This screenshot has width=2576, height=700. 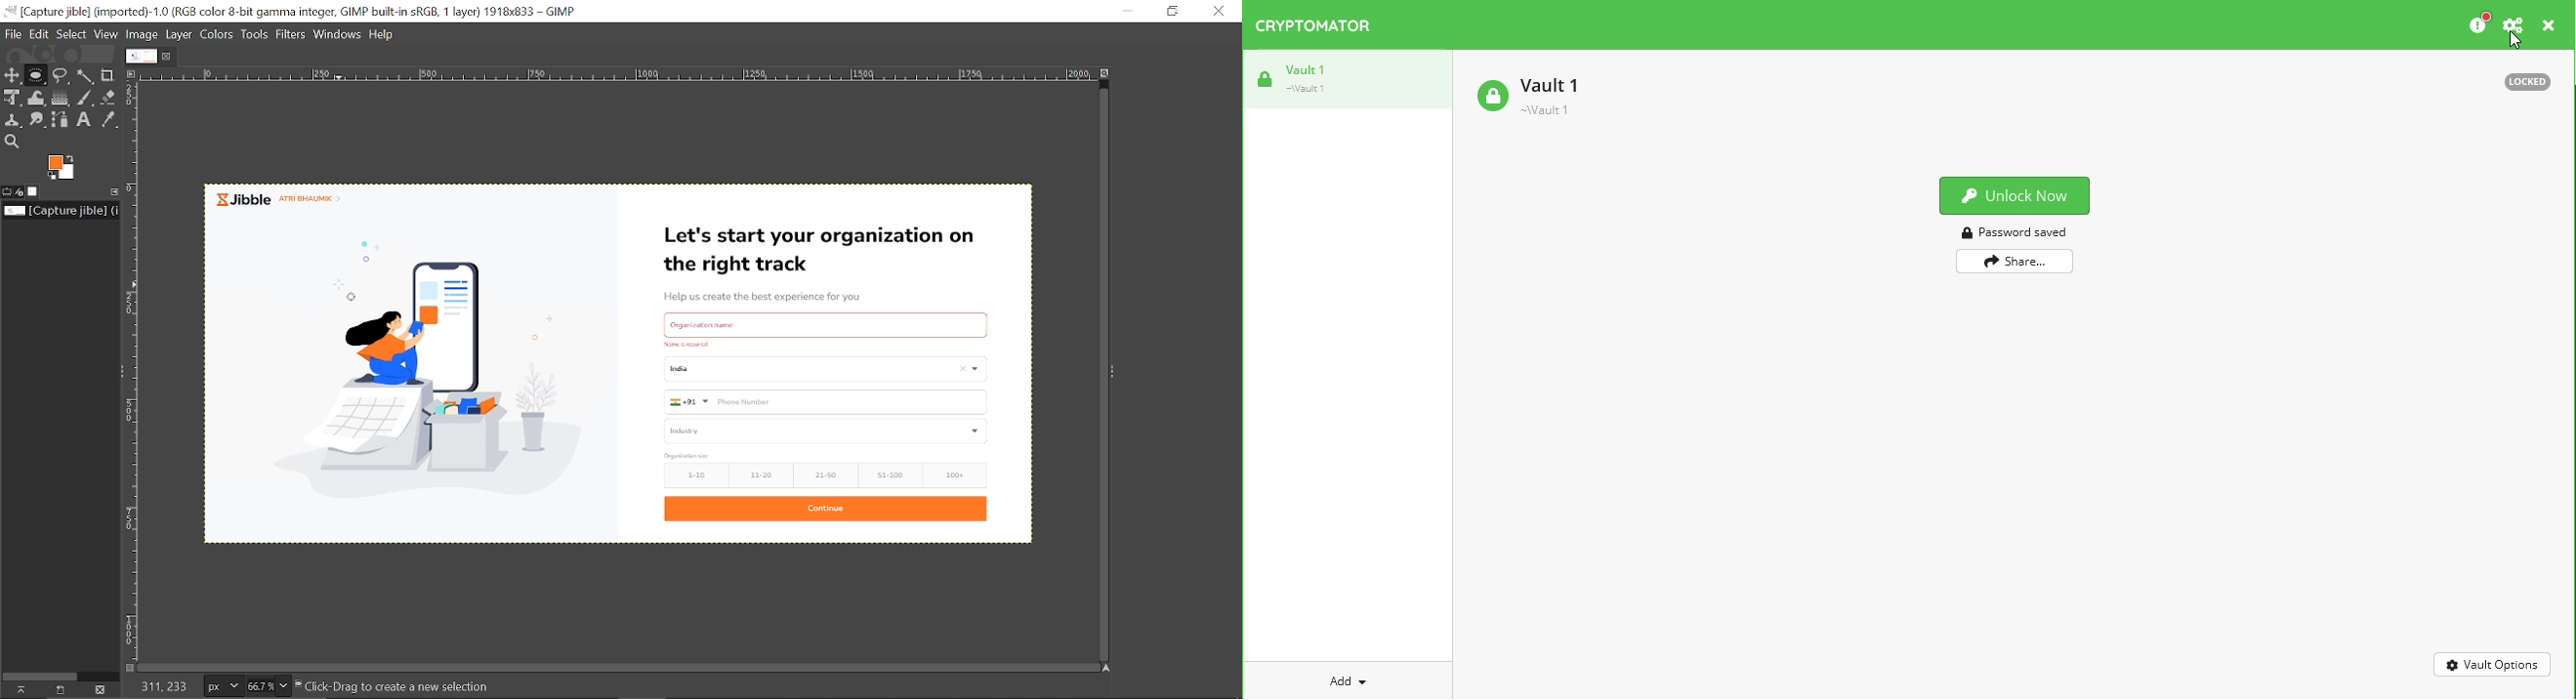 I want to click on Access the image menu, so click(x=135, y=75).